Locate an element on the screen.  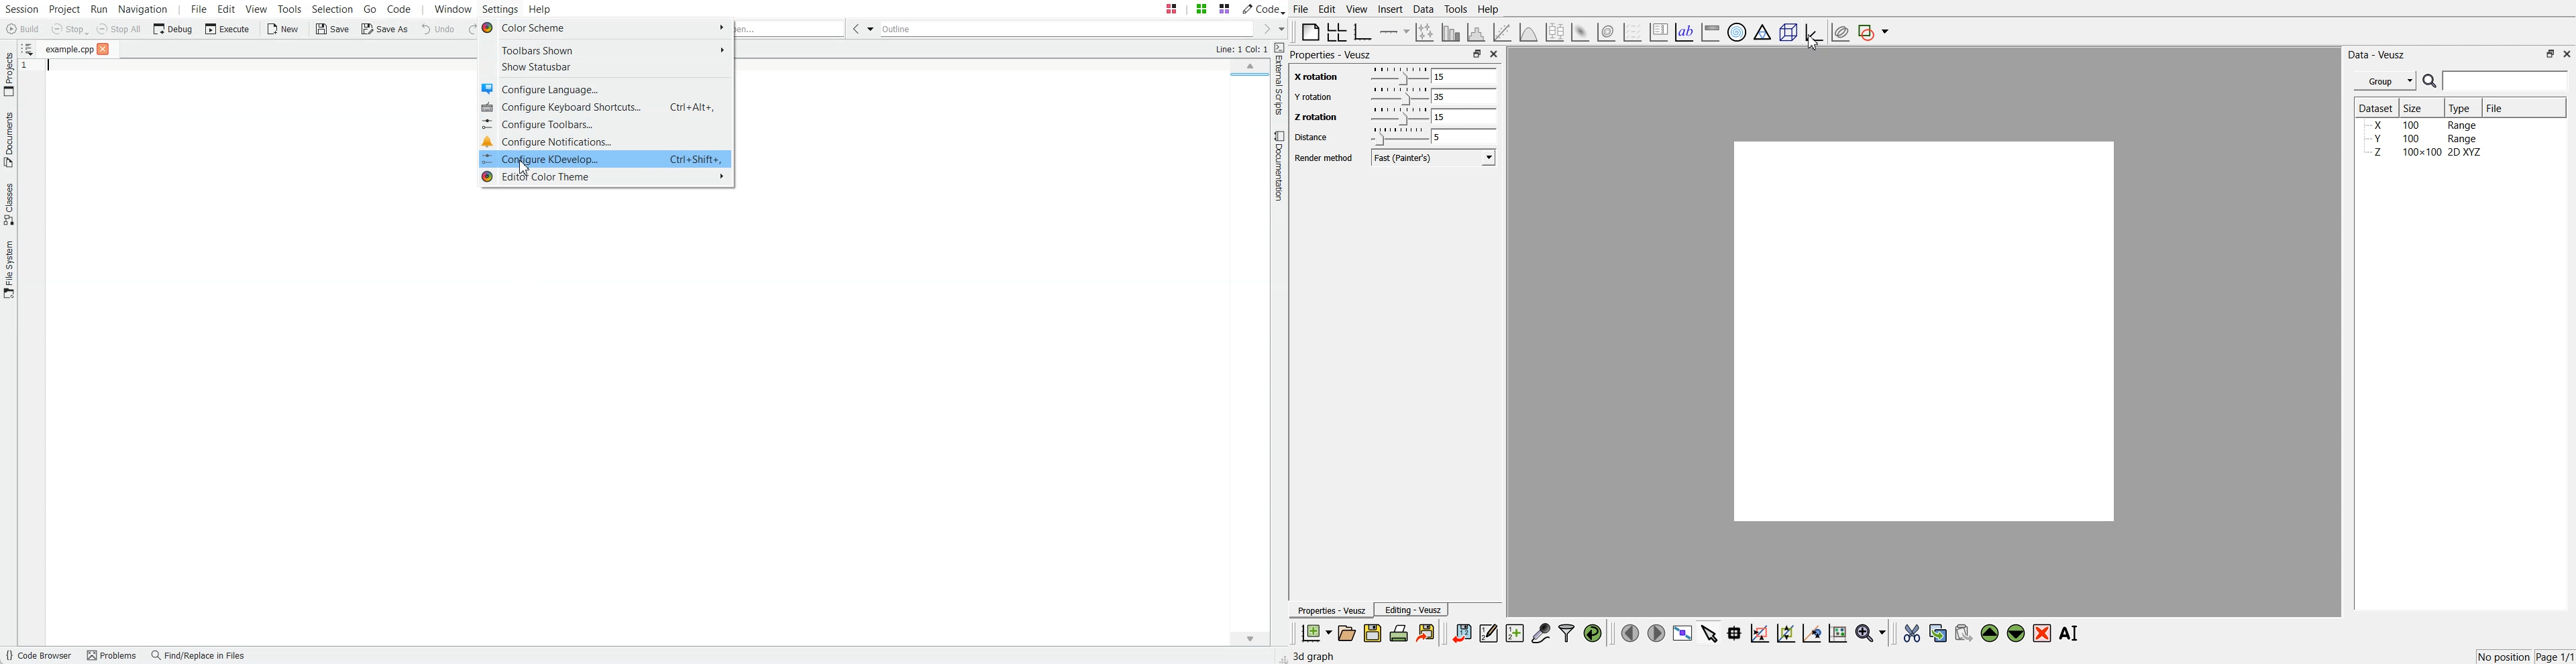
Type is located at coordinates (2461, 108).